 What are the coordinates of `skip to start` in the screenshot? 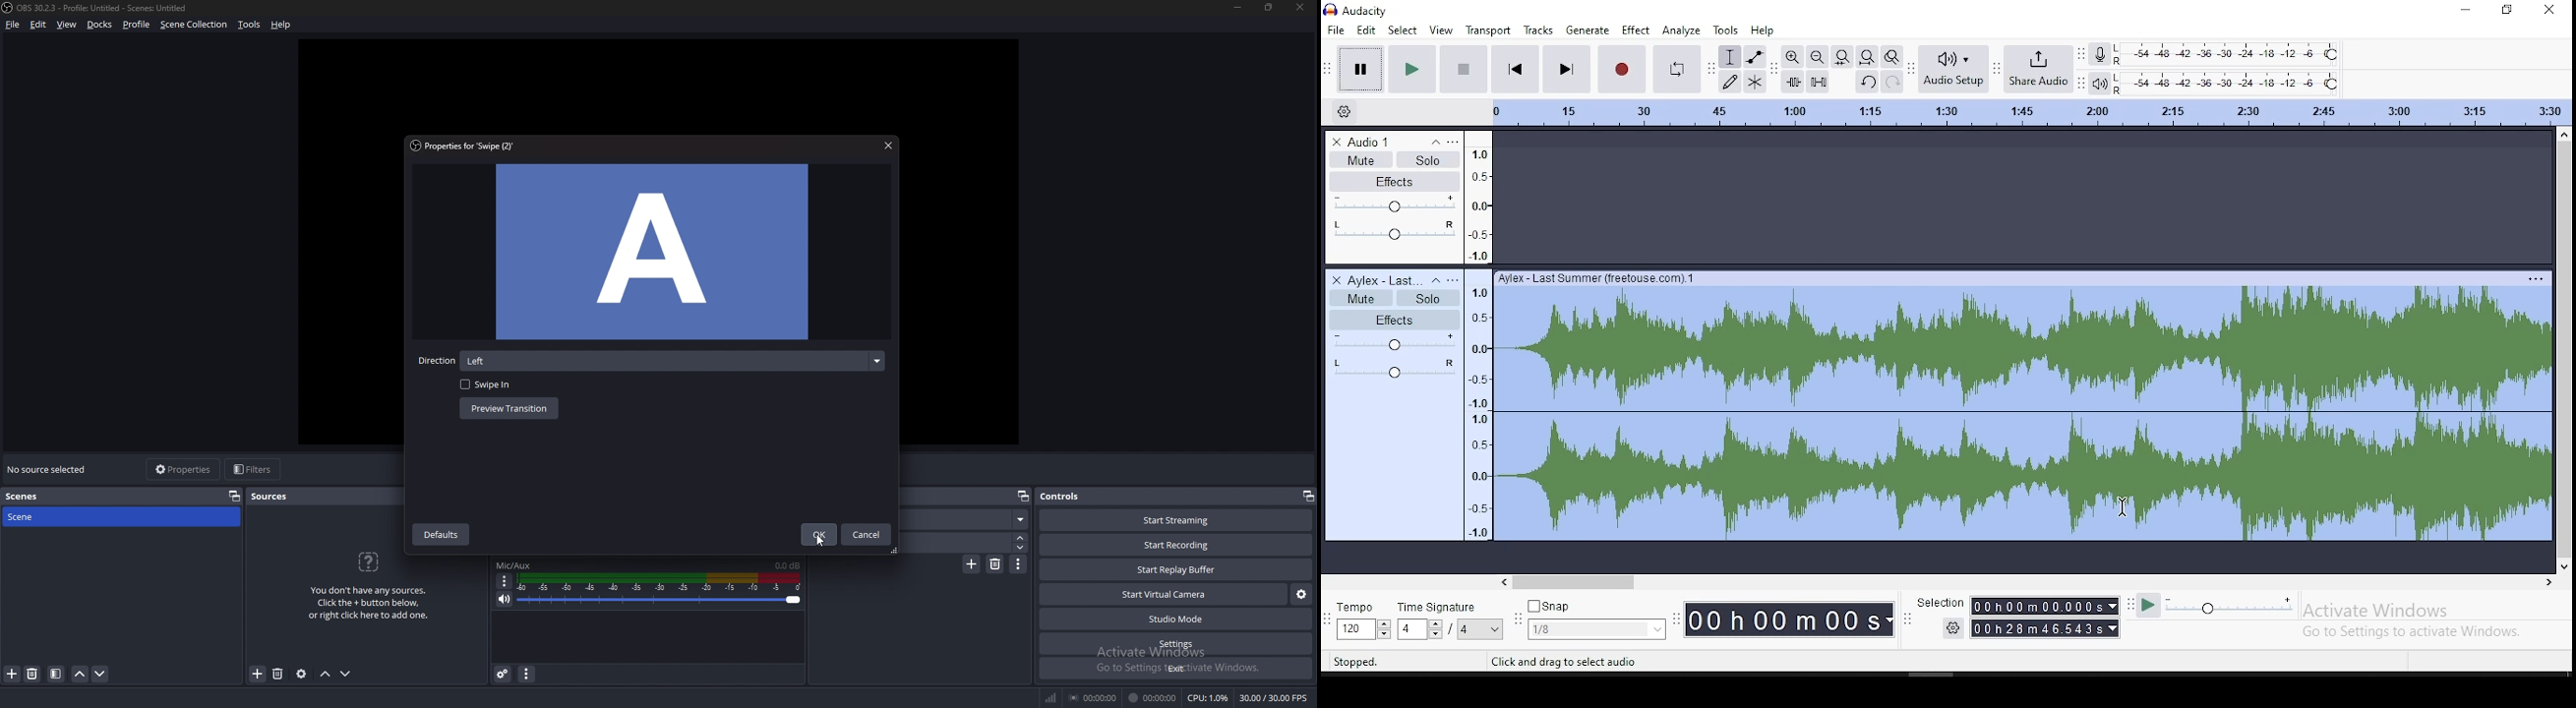 It's located at (1515, 69).